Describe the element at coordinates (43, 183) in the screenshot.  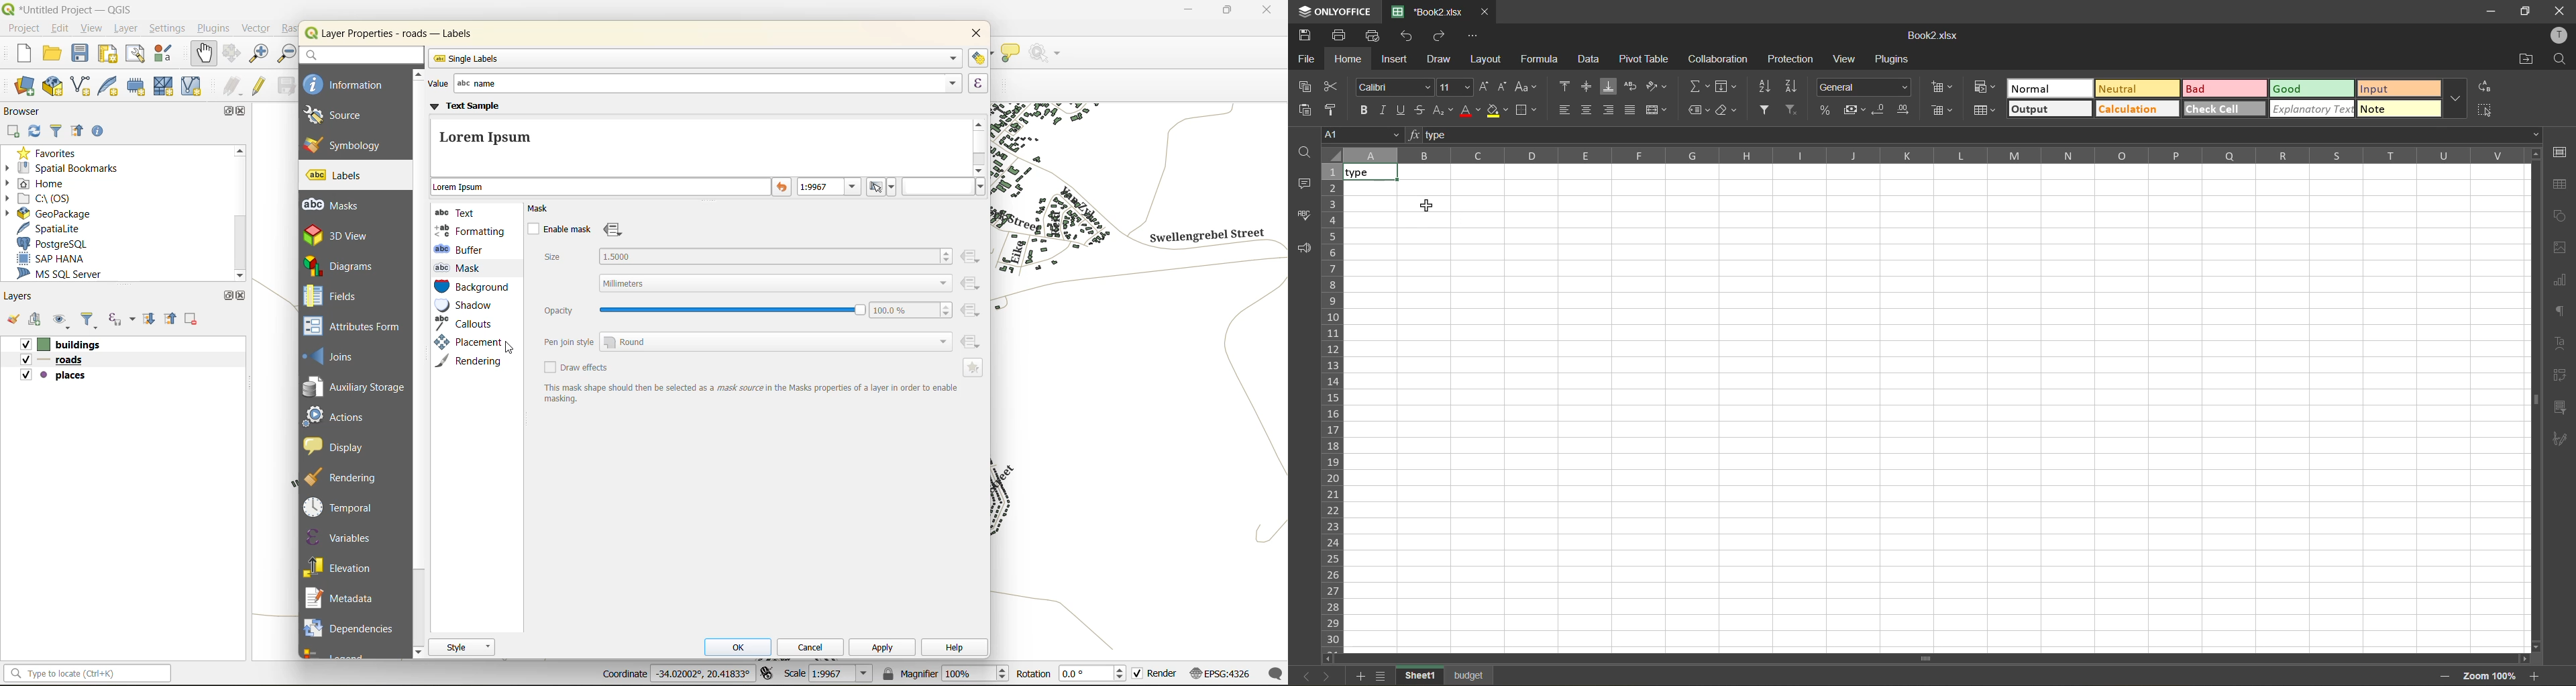
I see `home` at that location.